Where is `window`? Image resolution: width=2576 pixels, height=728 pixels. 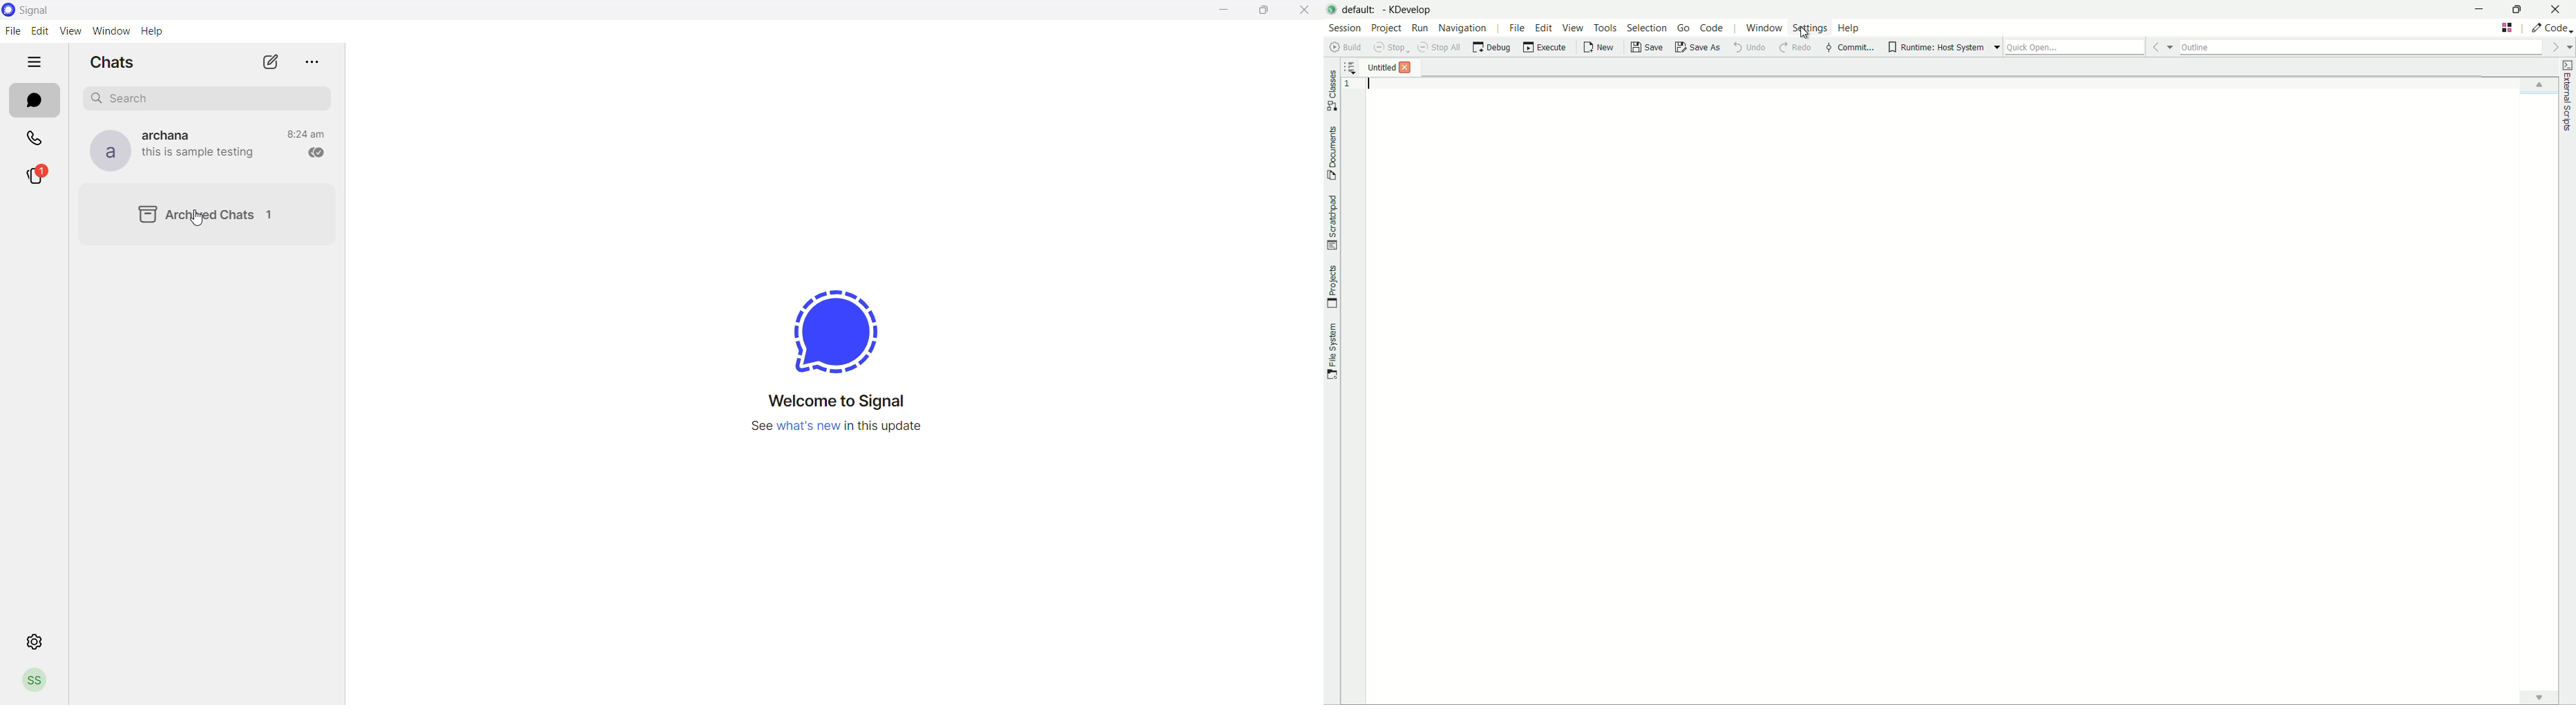 window is located at coordinates (110, 30).